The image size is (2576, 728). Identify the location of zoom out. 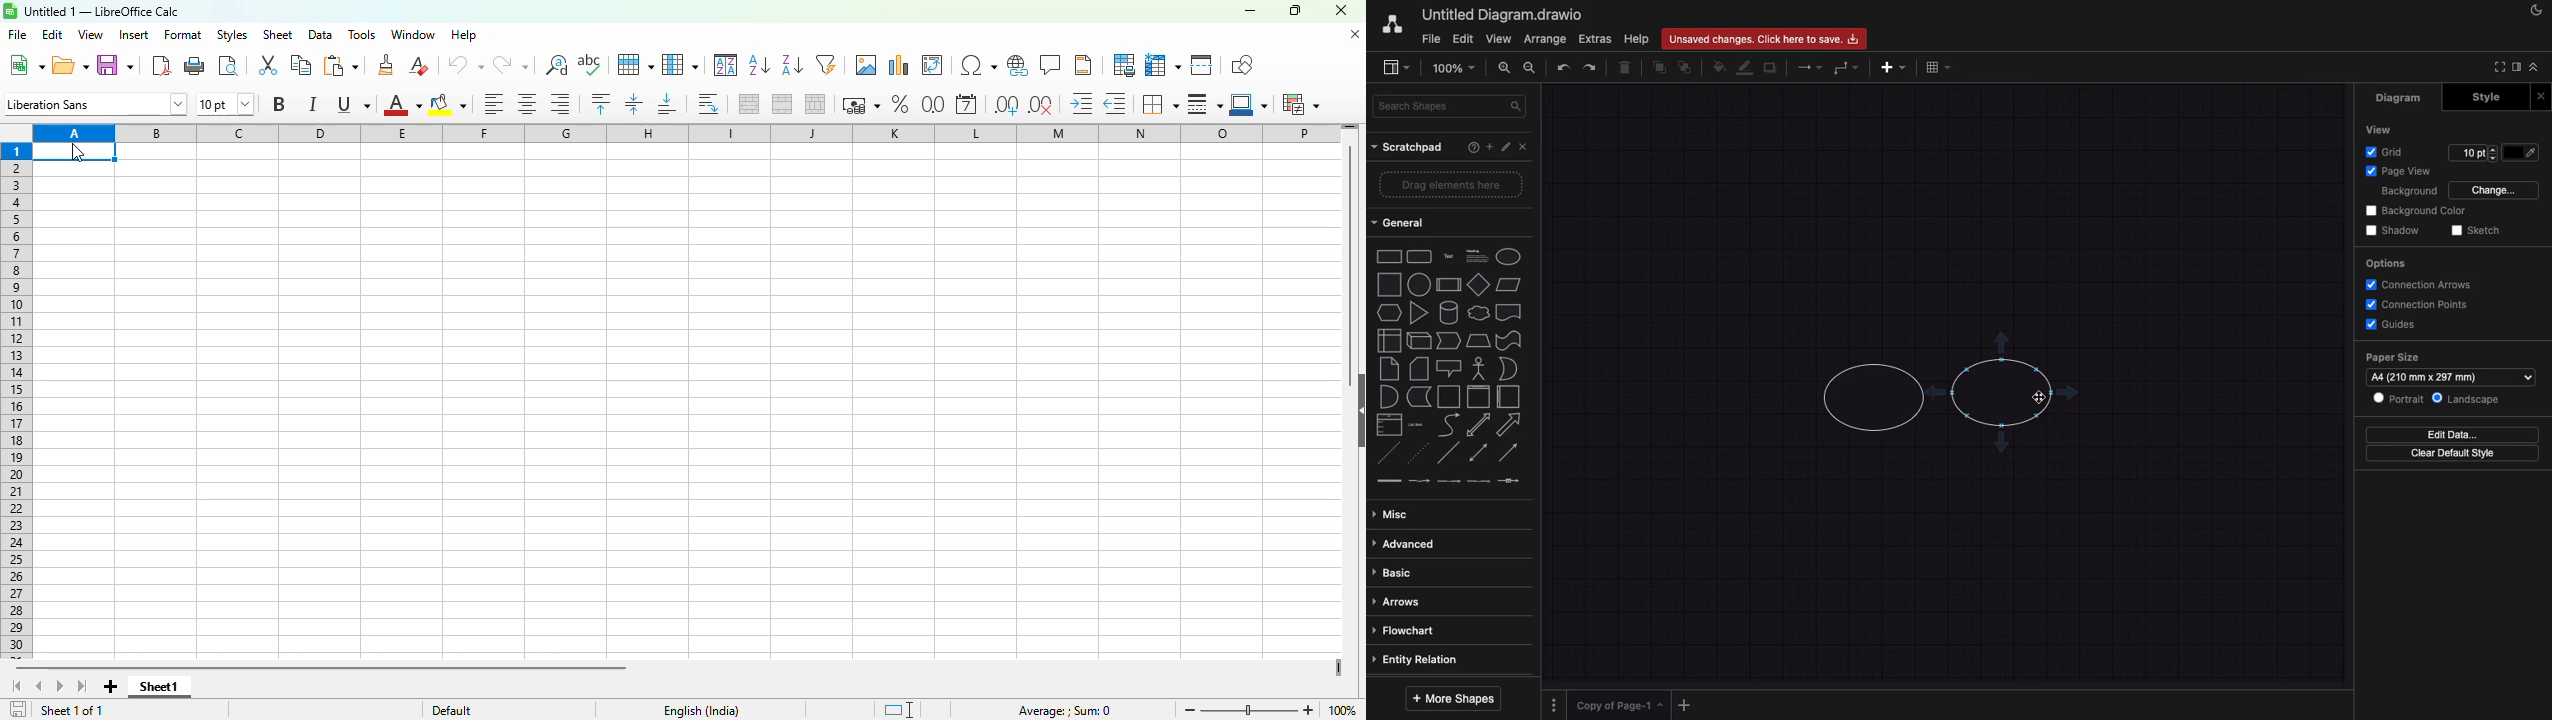
(1191, 710).